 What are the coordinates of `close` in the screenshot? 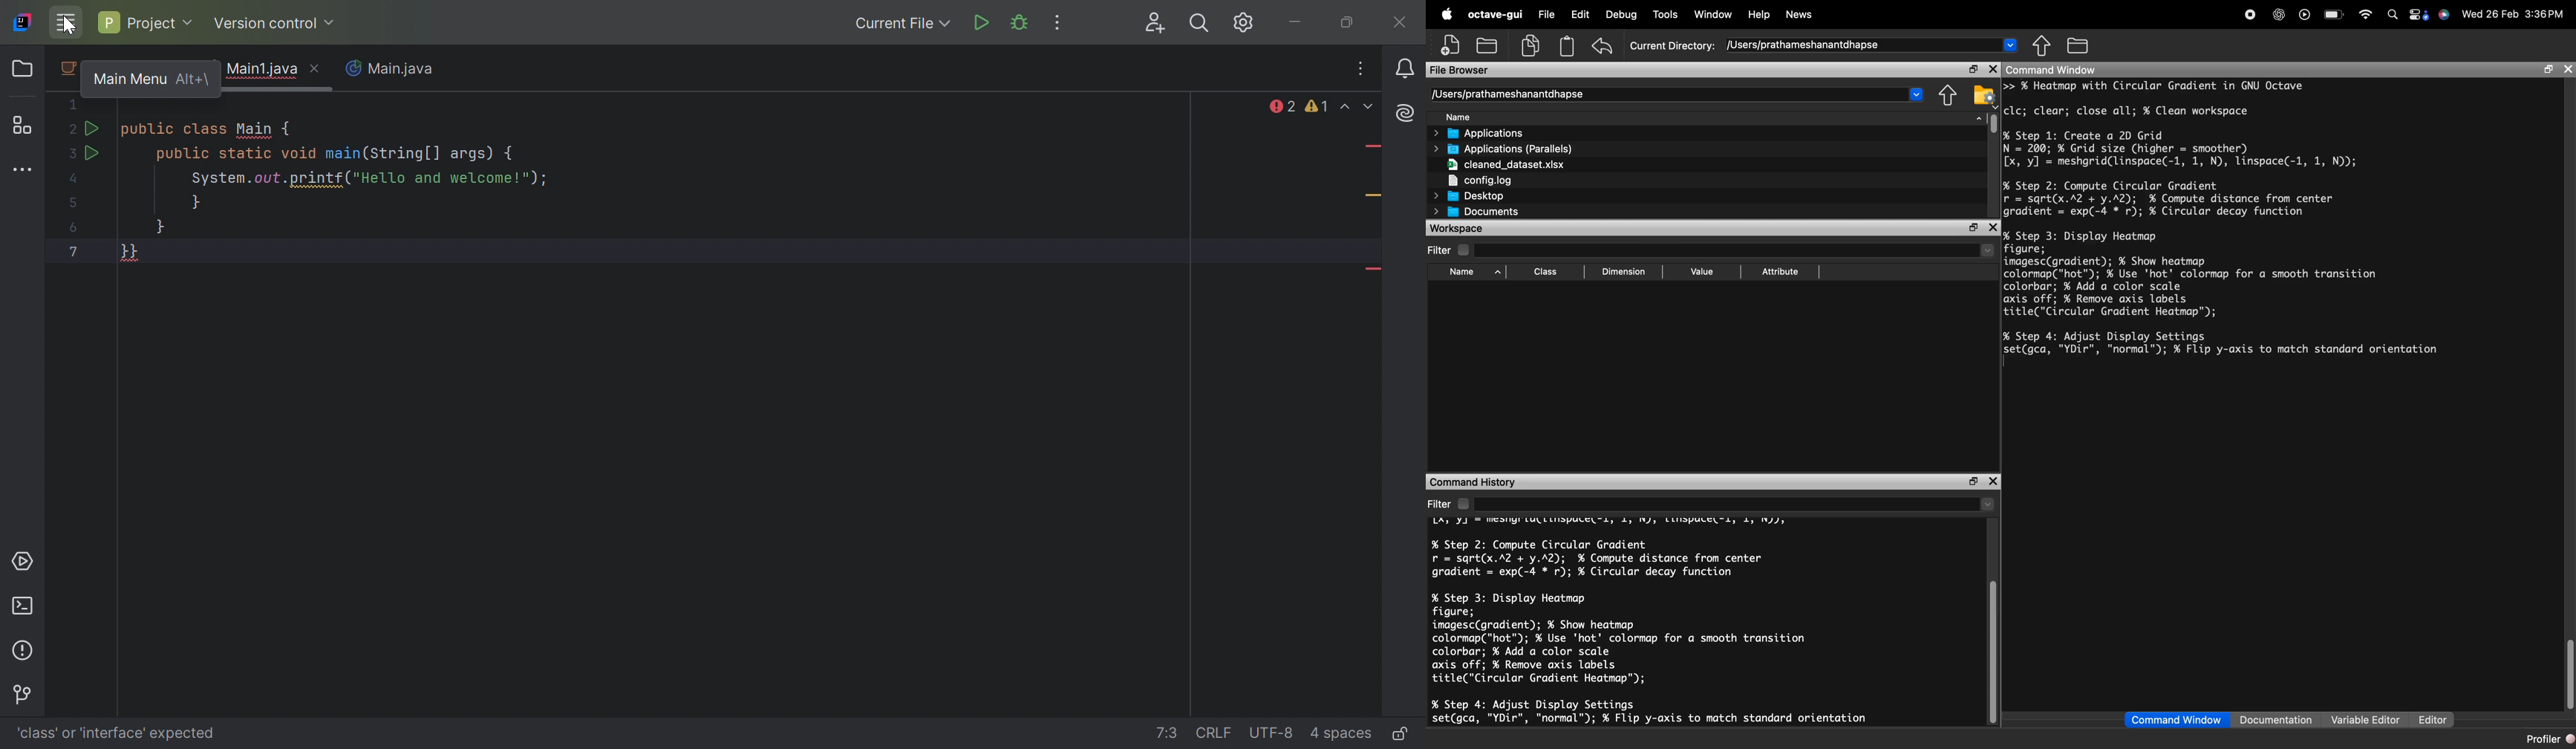 It's located at (2567, 70).